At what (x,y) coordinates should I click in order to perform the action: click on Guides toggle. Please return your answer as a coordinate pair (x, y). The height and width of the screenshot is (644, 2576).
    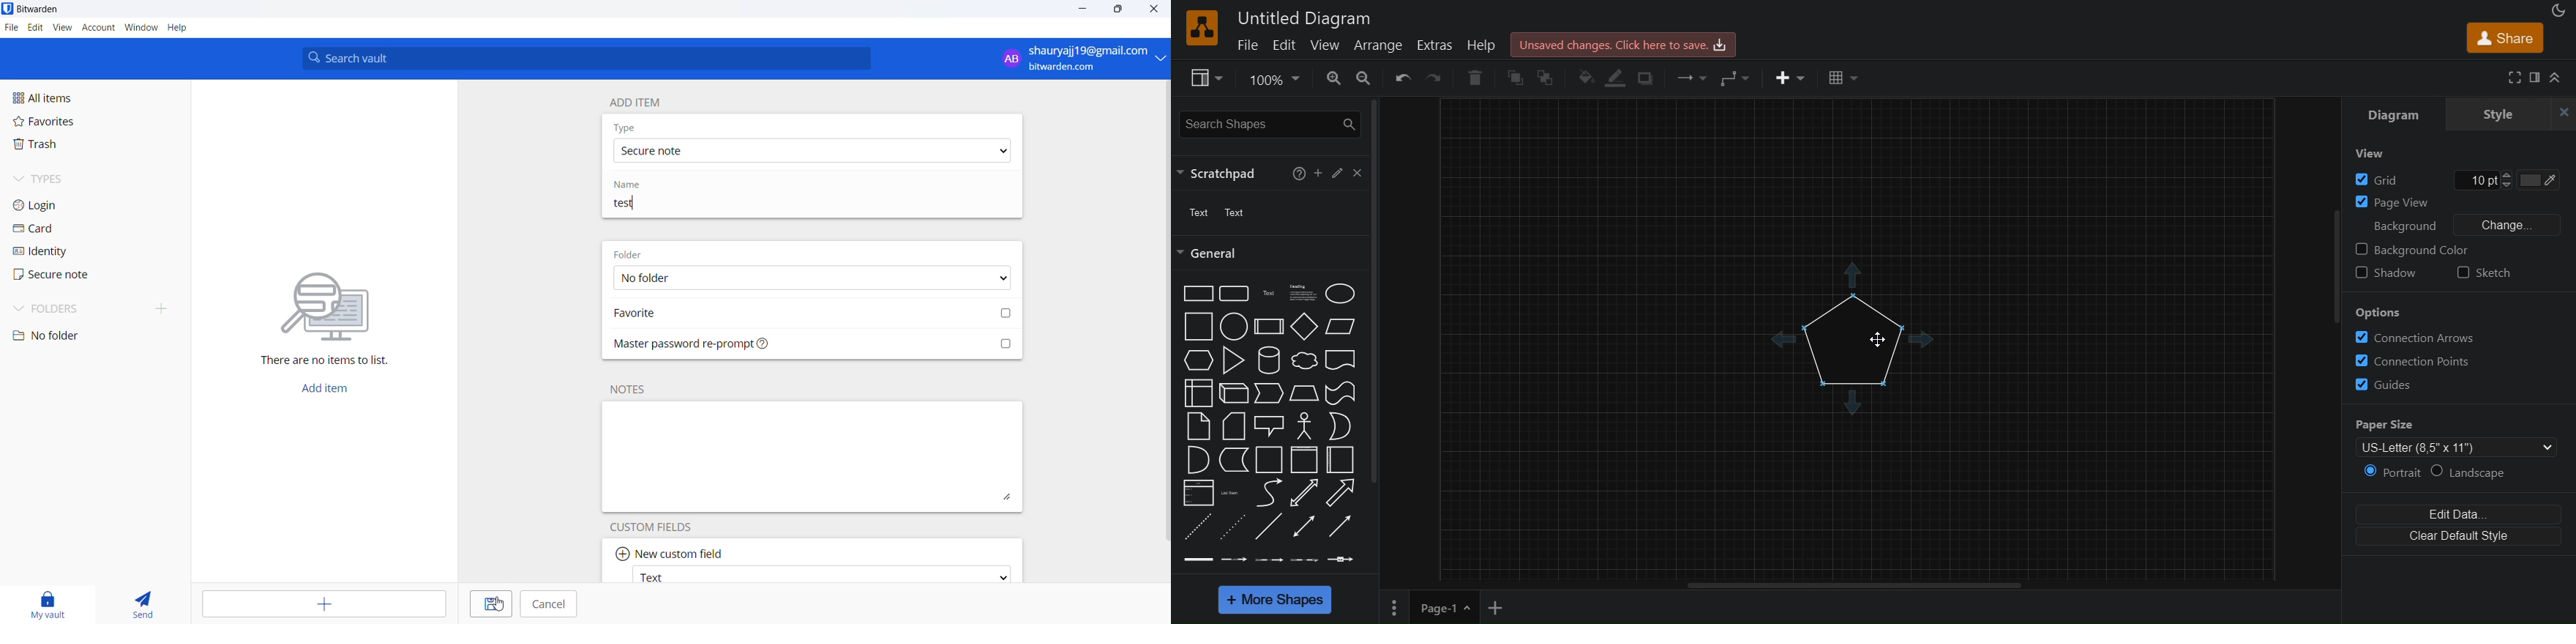
    Looking at the image, I should click on (2384, 385).